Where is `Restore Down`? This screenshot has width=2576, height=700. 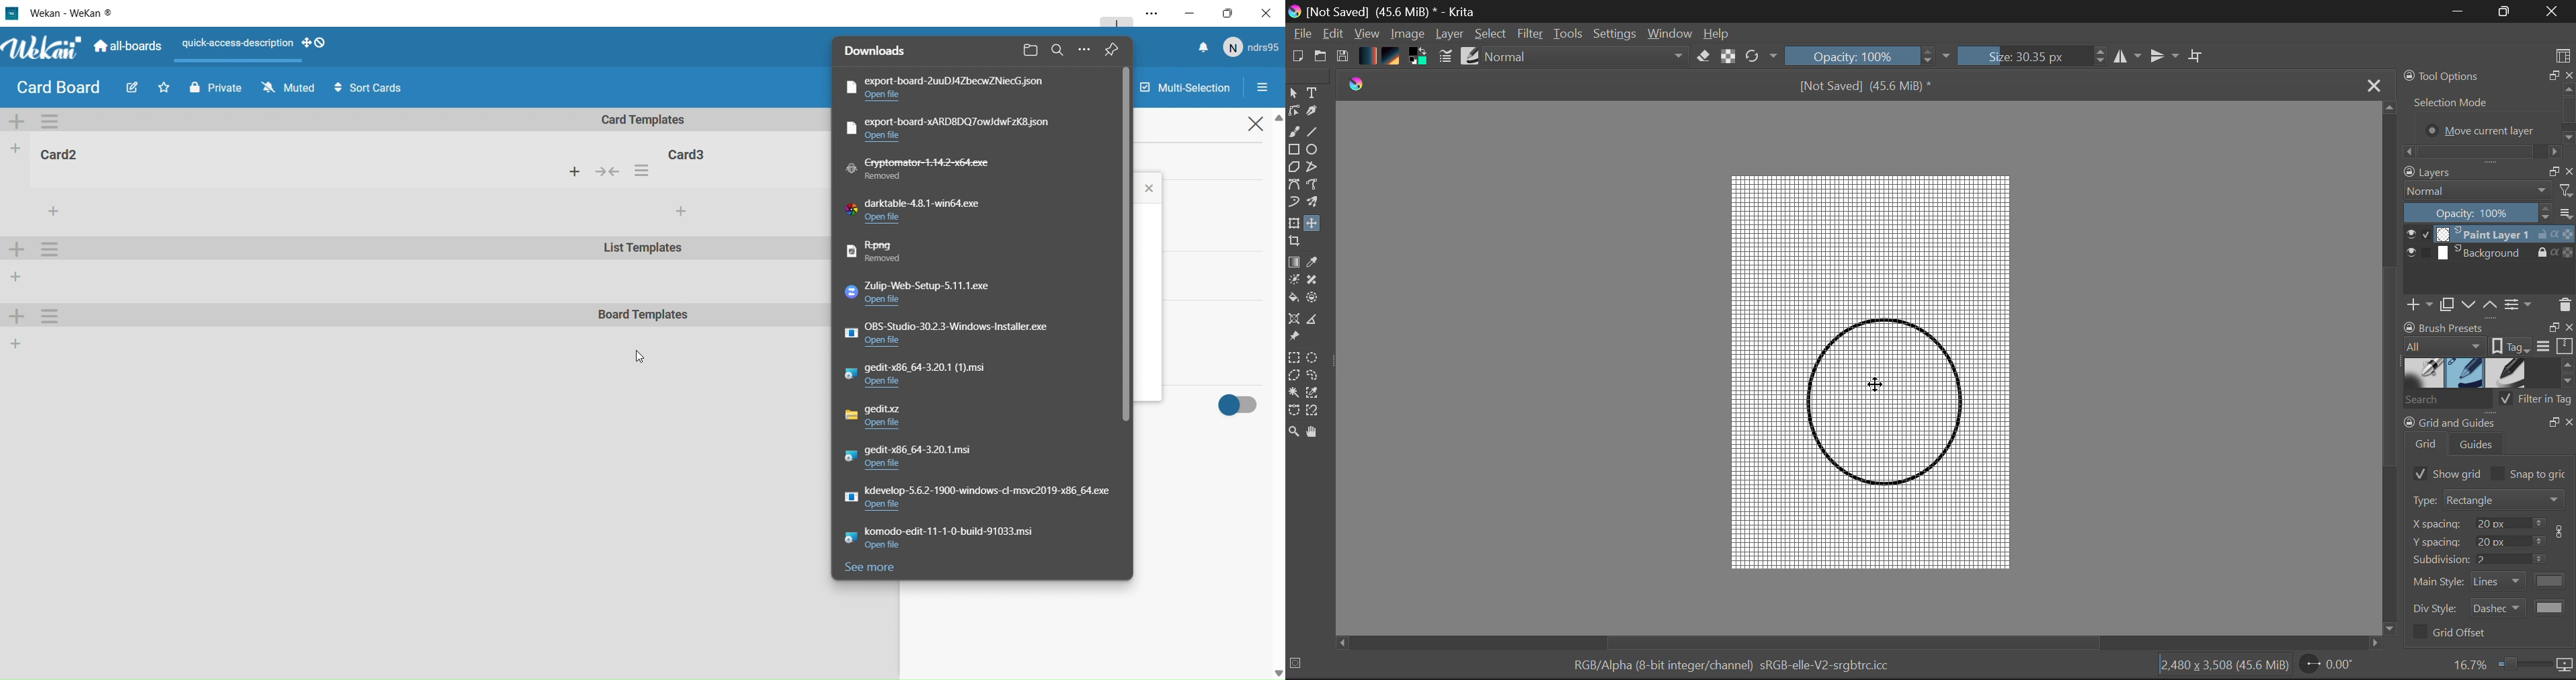
Restore Down is located at coordinates (2458, 12).